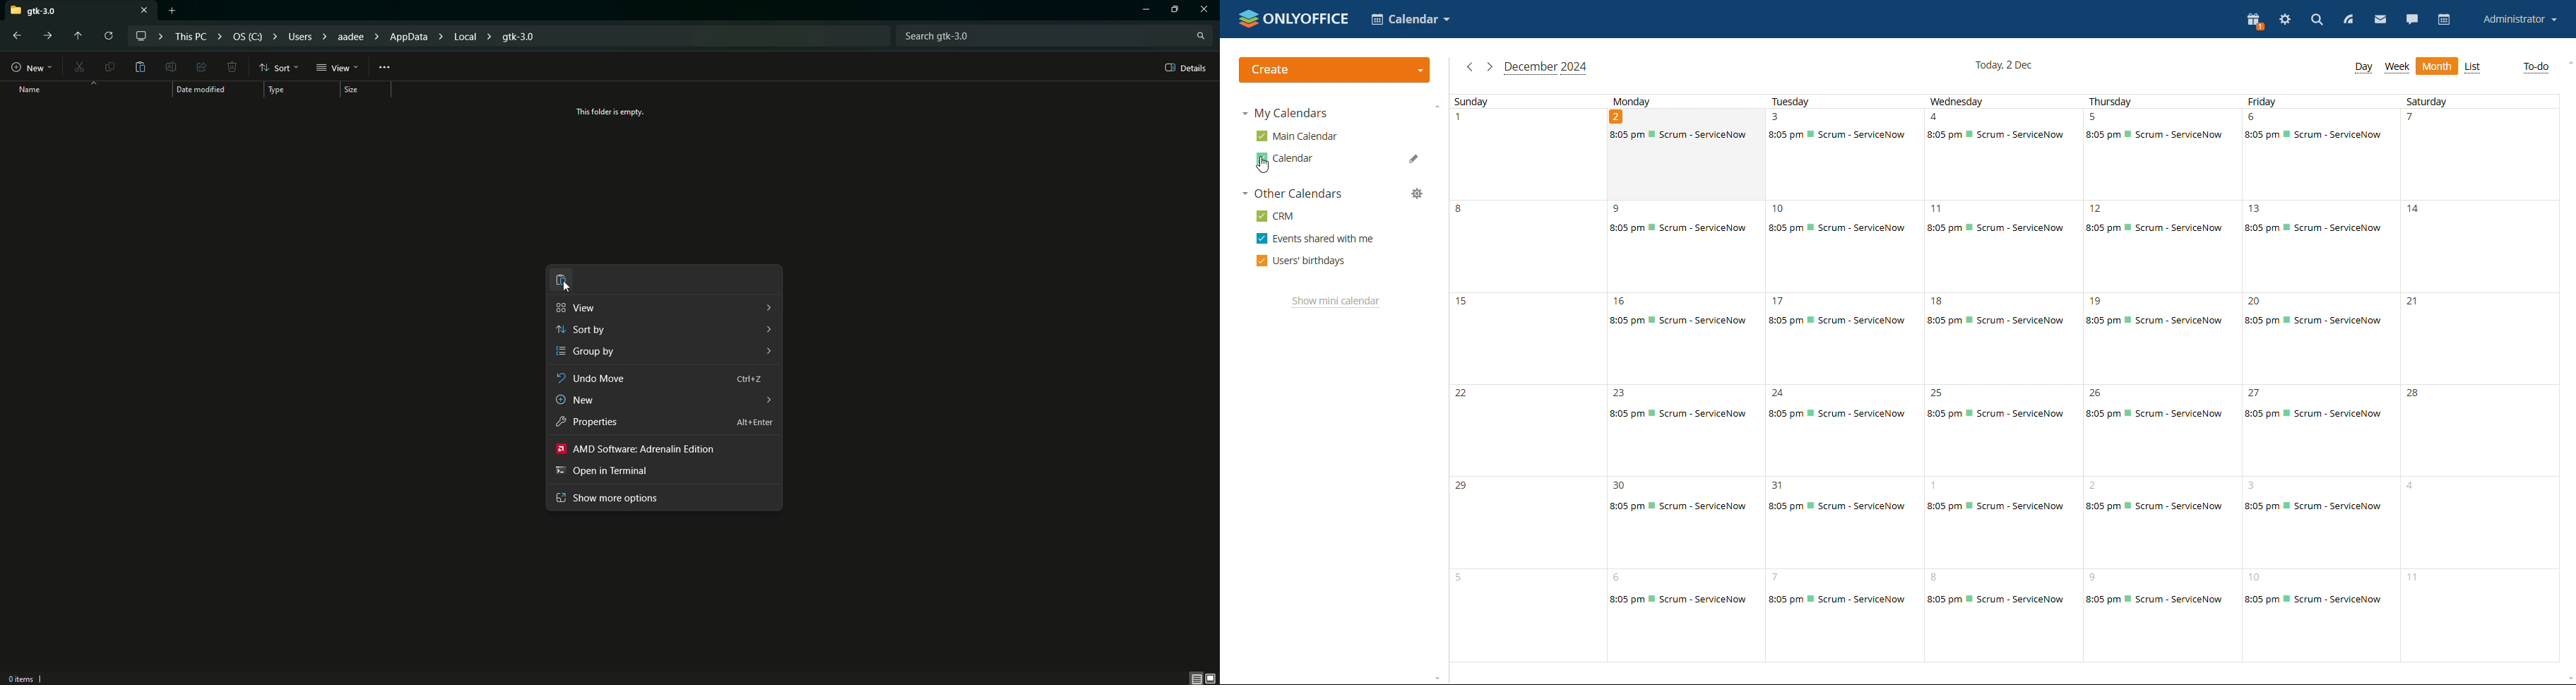 The image size is (2576, 700). I want to click on Thumbnail view, so click(1204, 677).